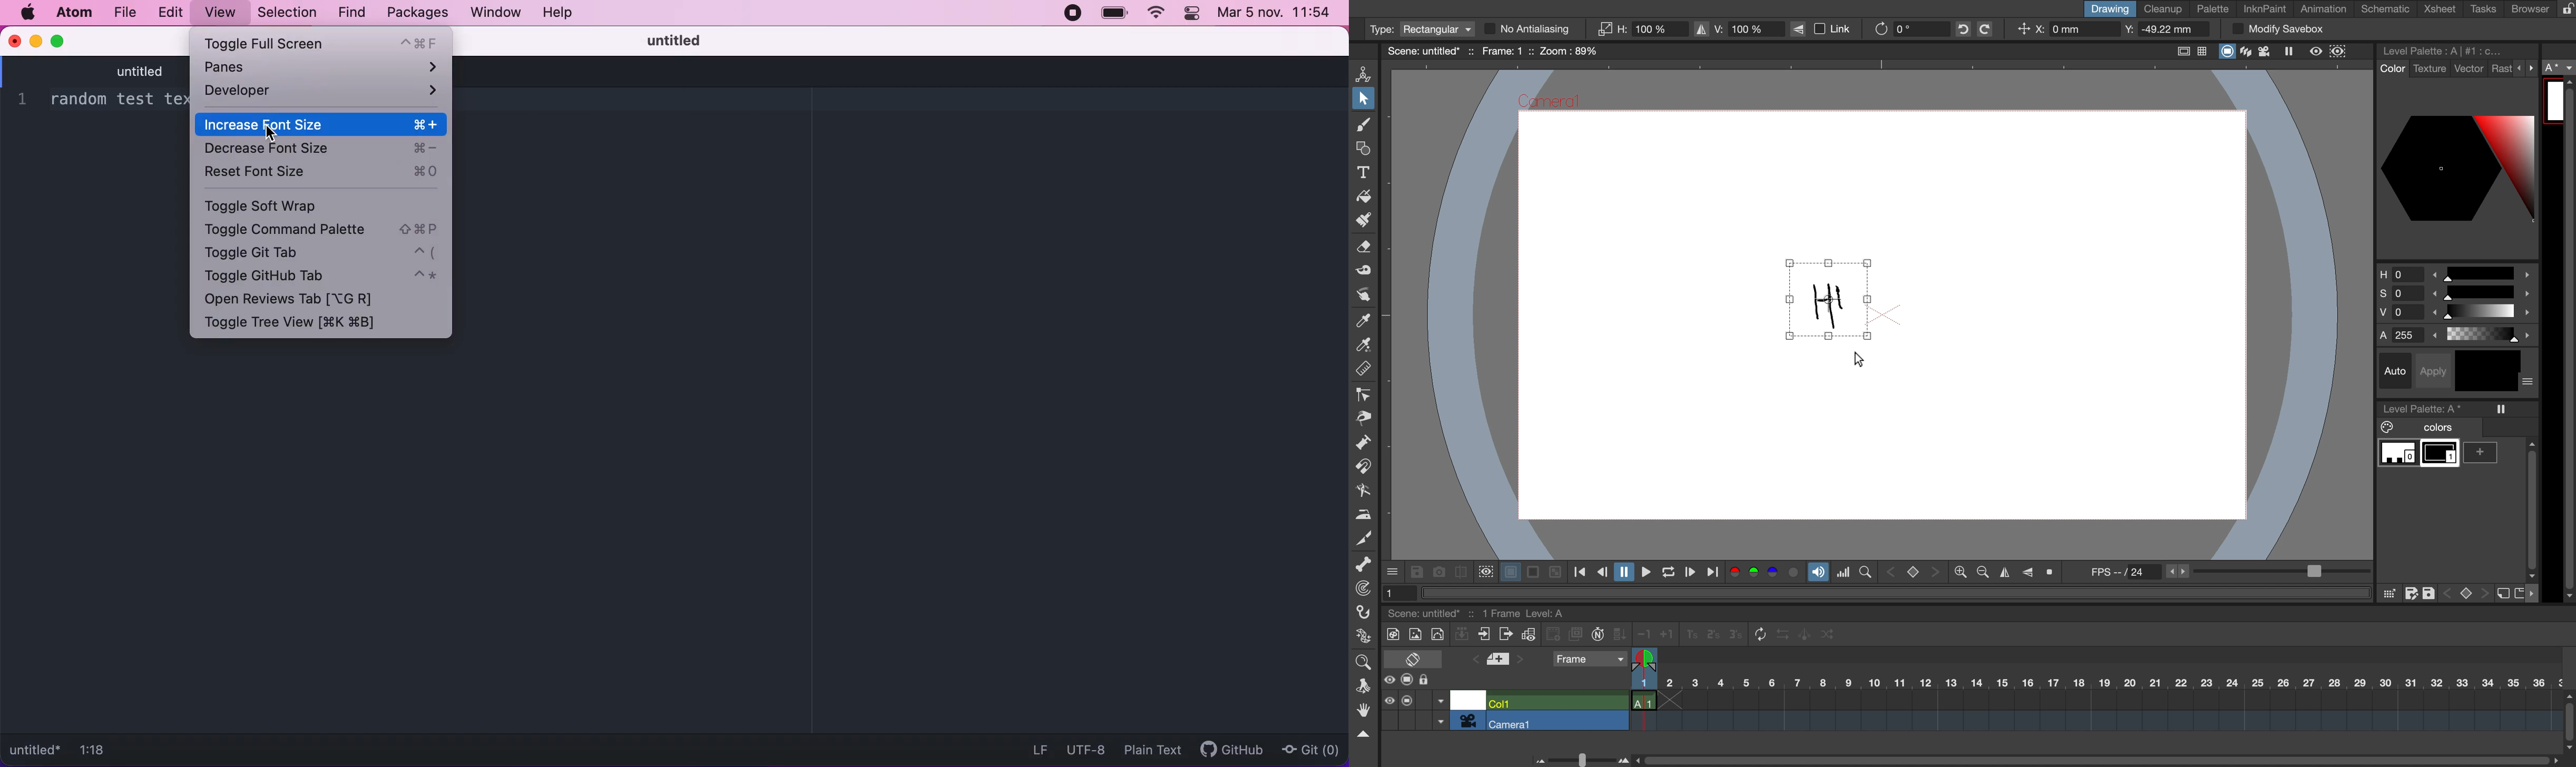 The width and height of the screenshot is (2576, 784). Describe the element at coordinates (1360, 222) in the screenshot. I see `paint brush tool` at that location.